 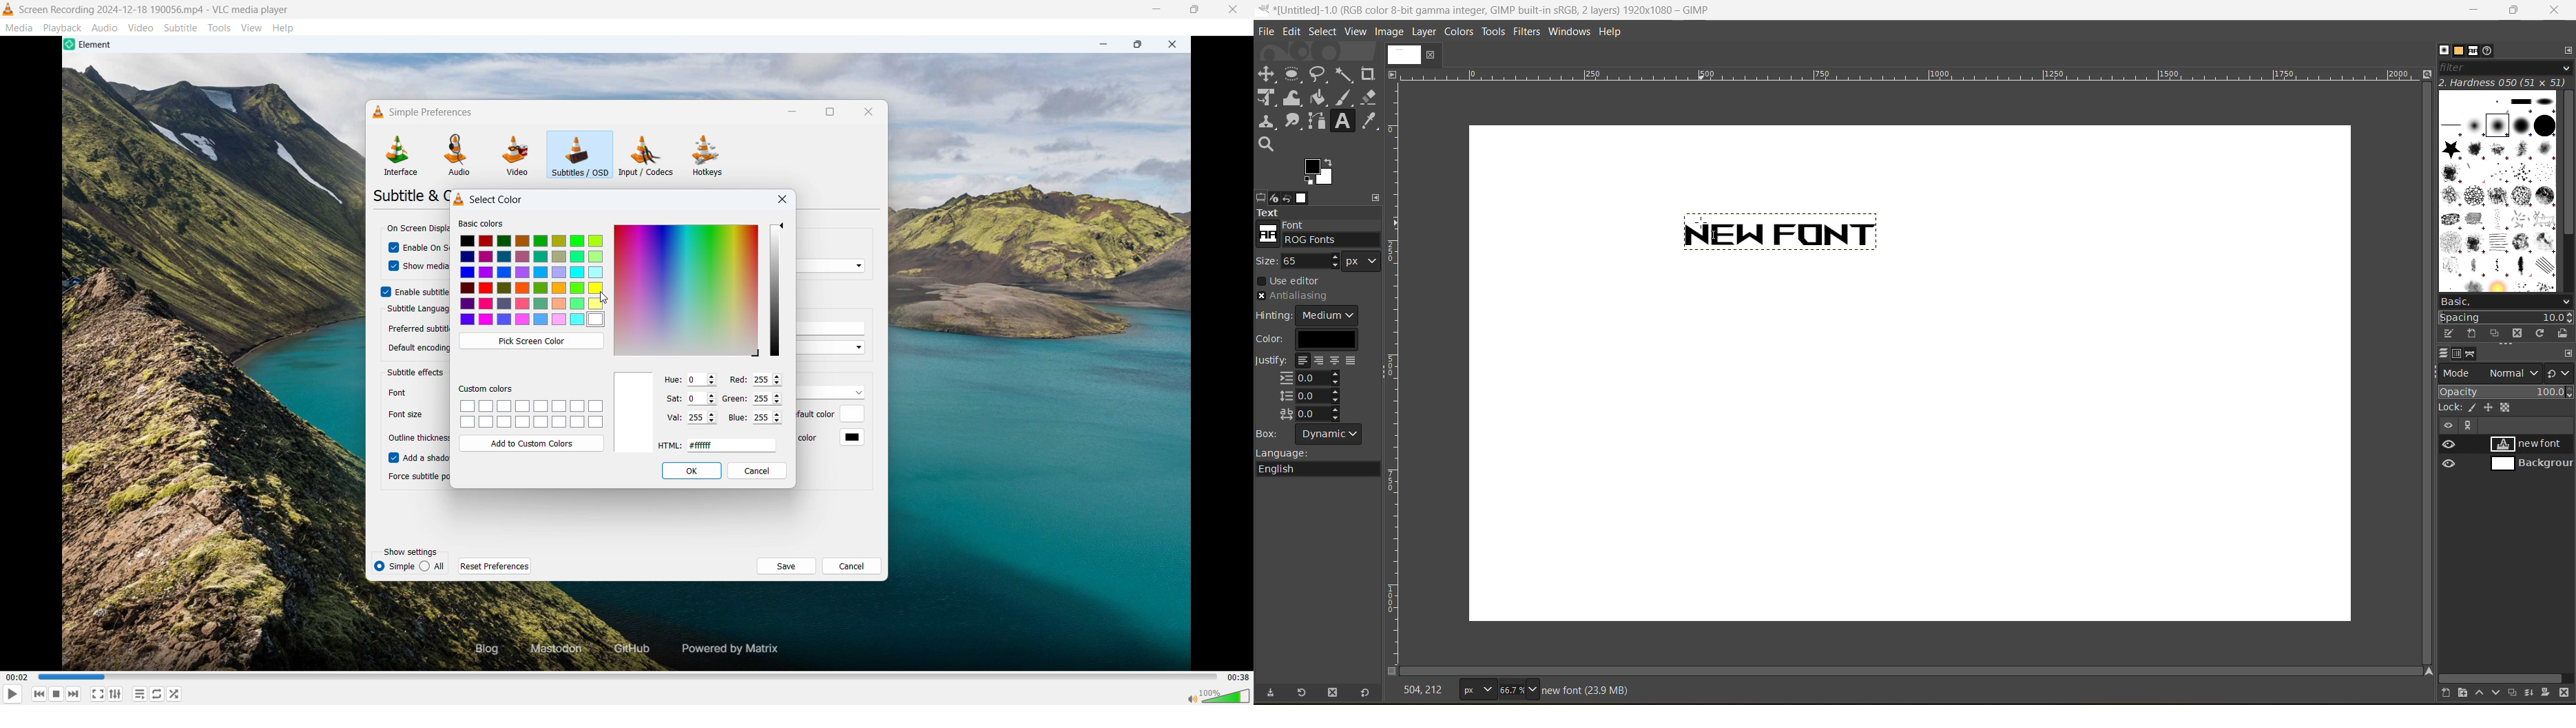 What do you see at coordinates (487, 389) in the screenshot?
I see `Custom colours ` at bounding box center [487, 389].